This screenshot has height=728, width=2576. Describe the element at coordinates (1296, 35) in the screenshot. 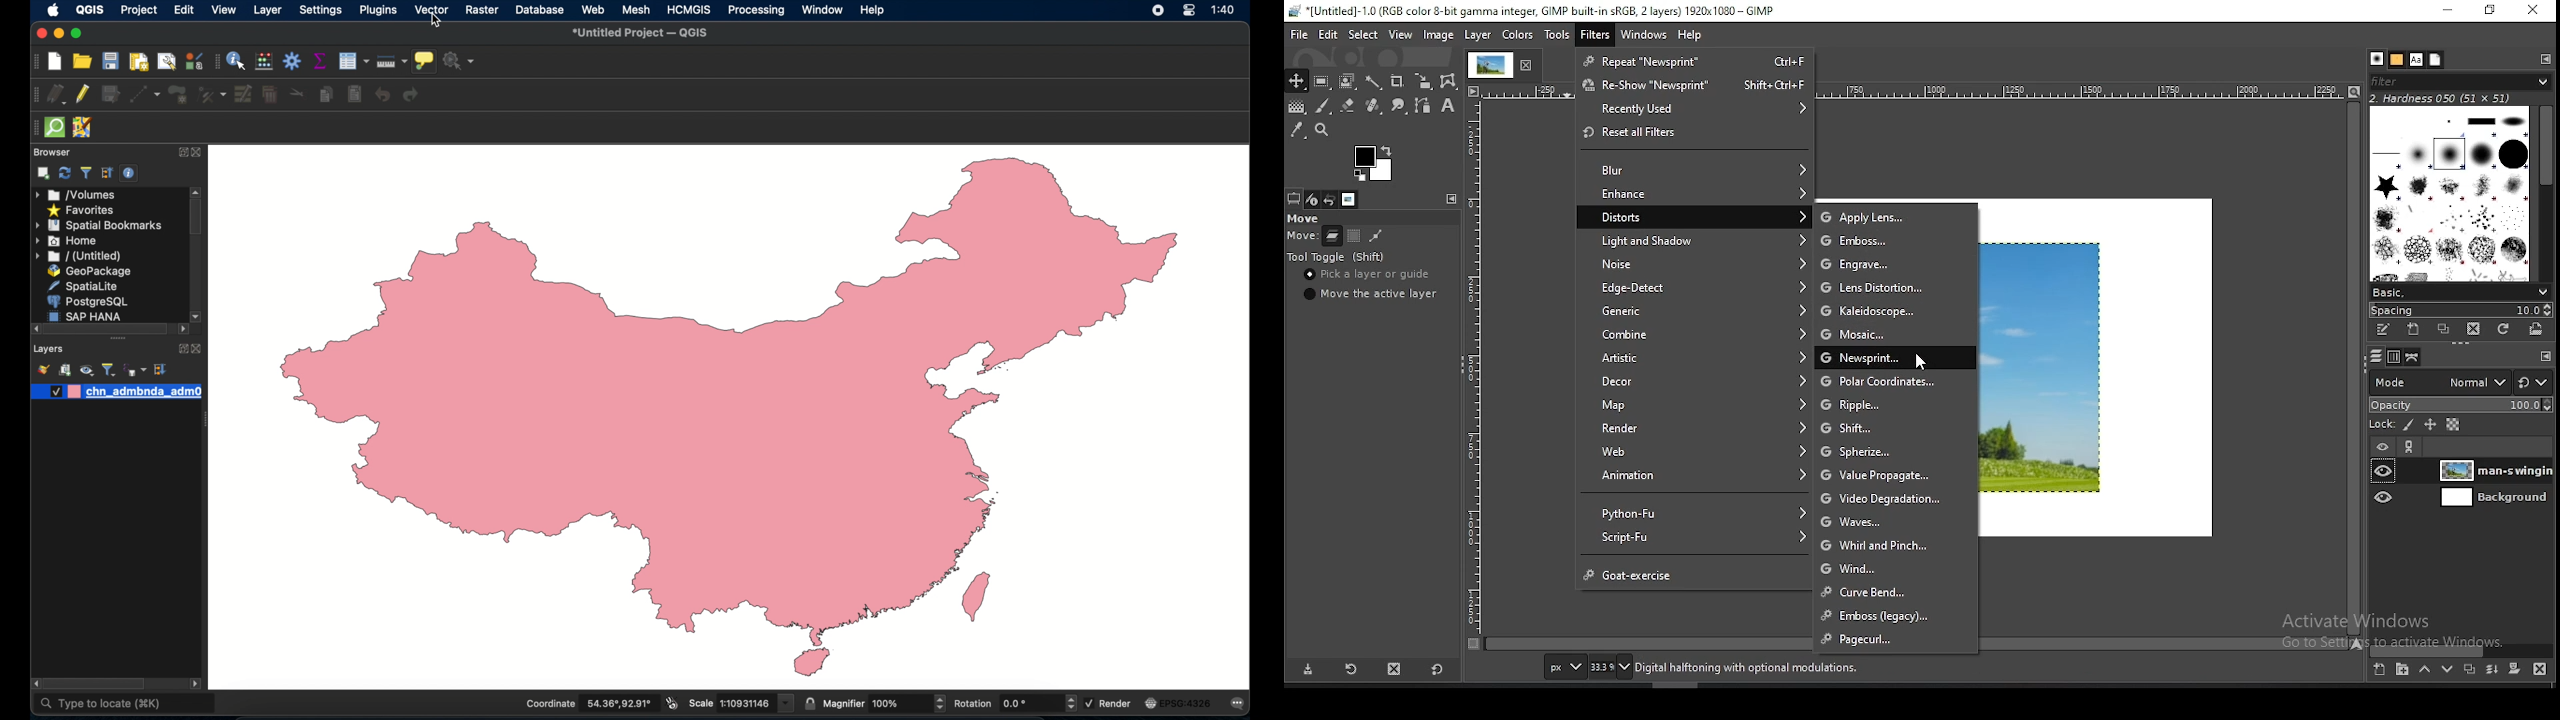

I see `file` at that location.